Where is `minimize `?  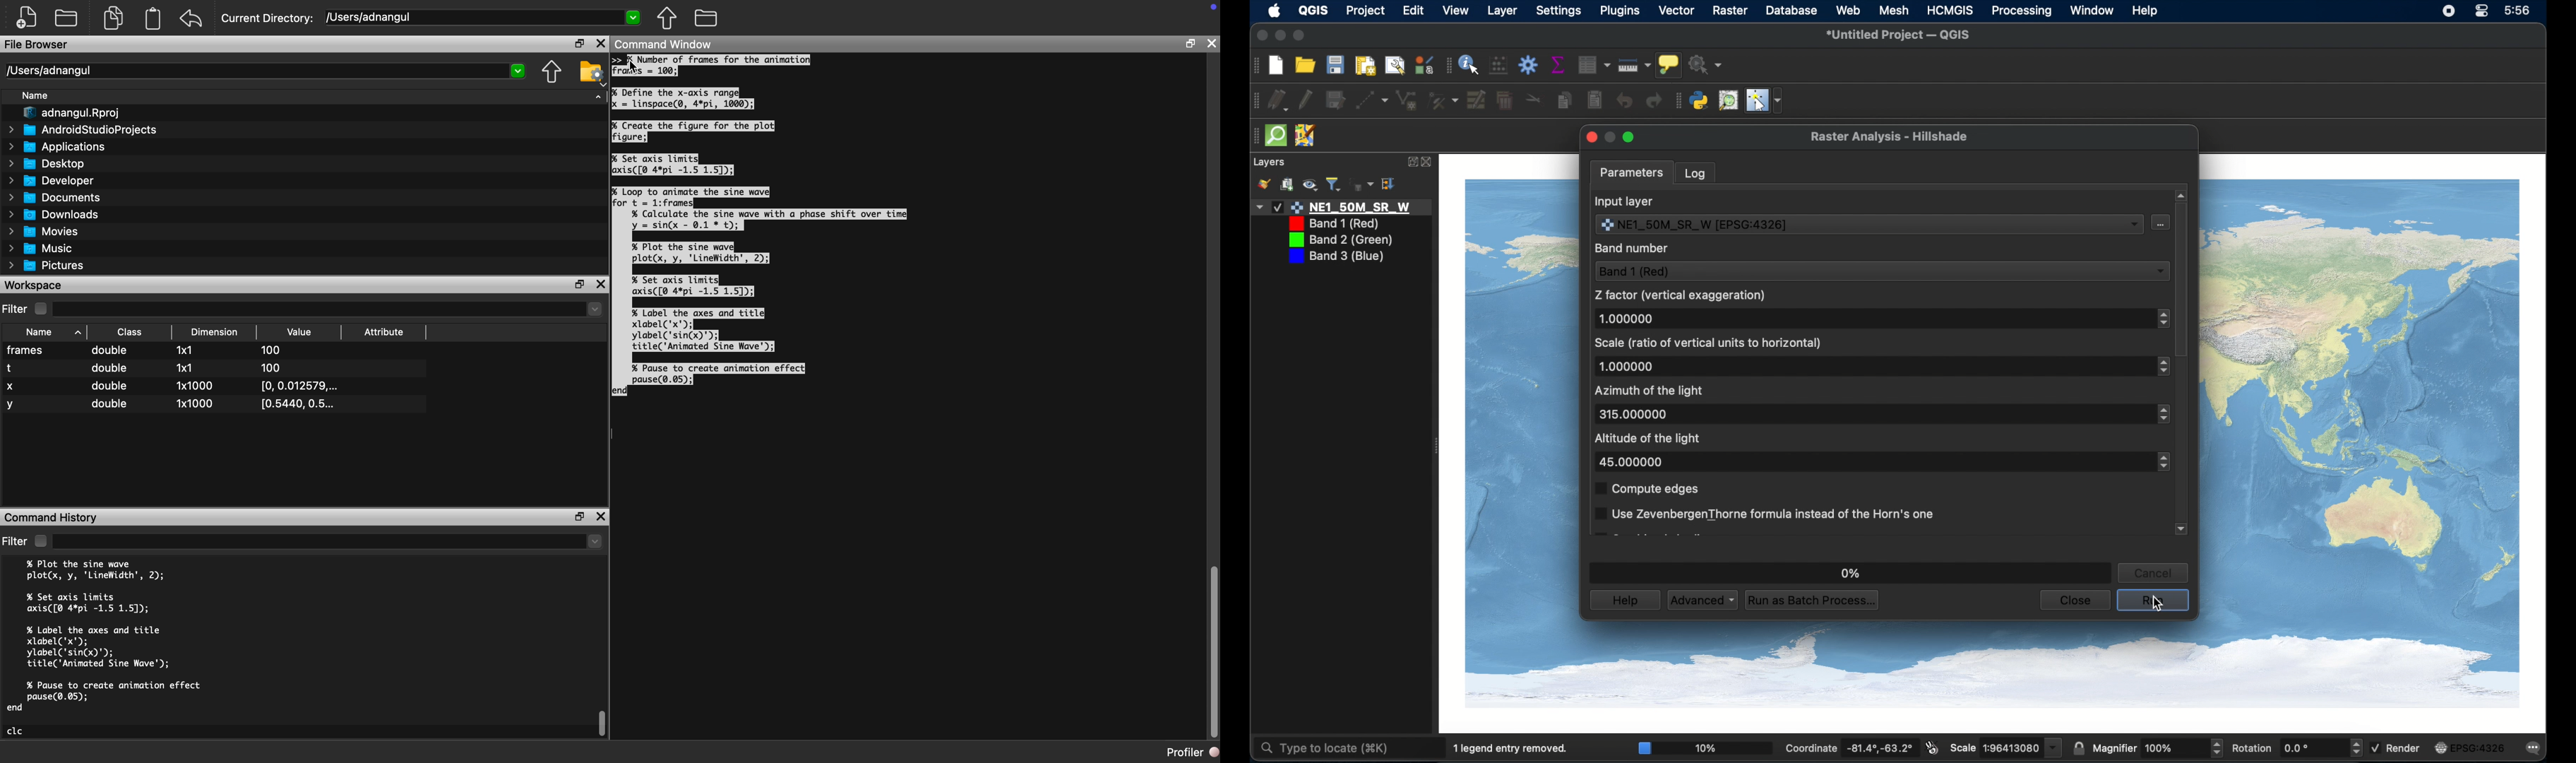 minimize  is located at coordinates (1609, 138).